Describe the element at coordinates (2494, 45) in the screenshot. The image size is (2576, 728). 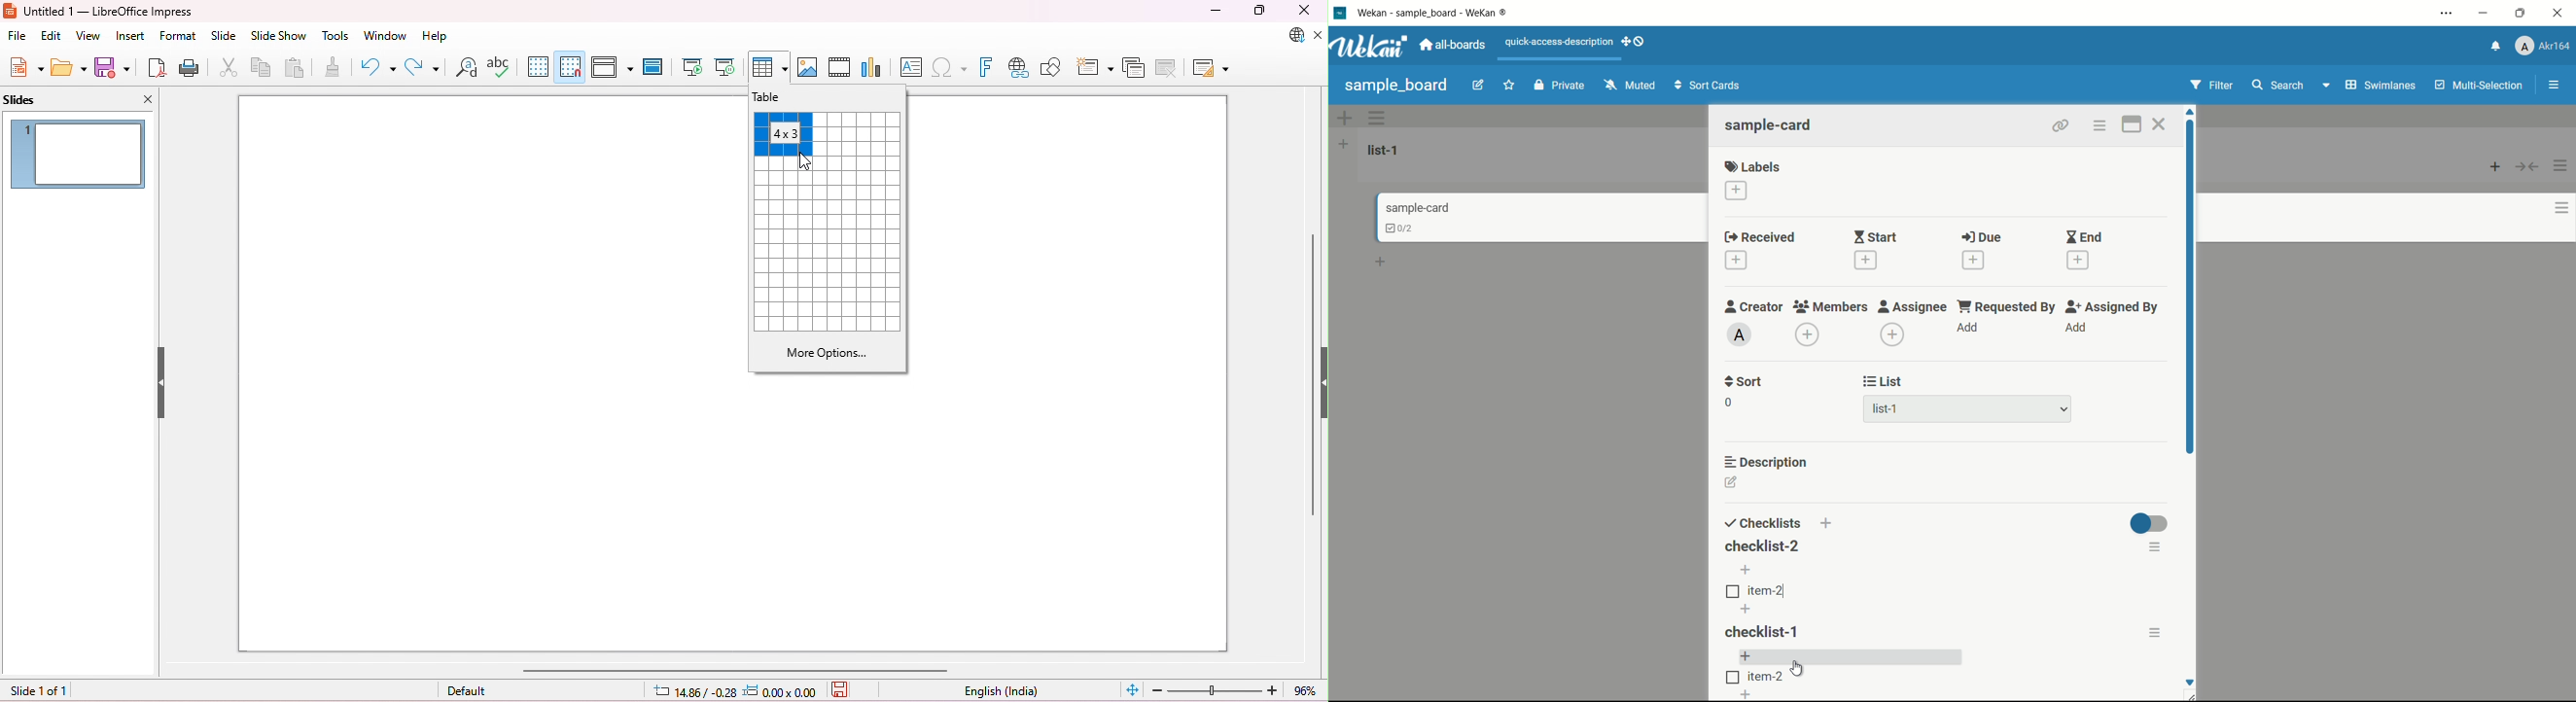
I see `notifications` at that location.